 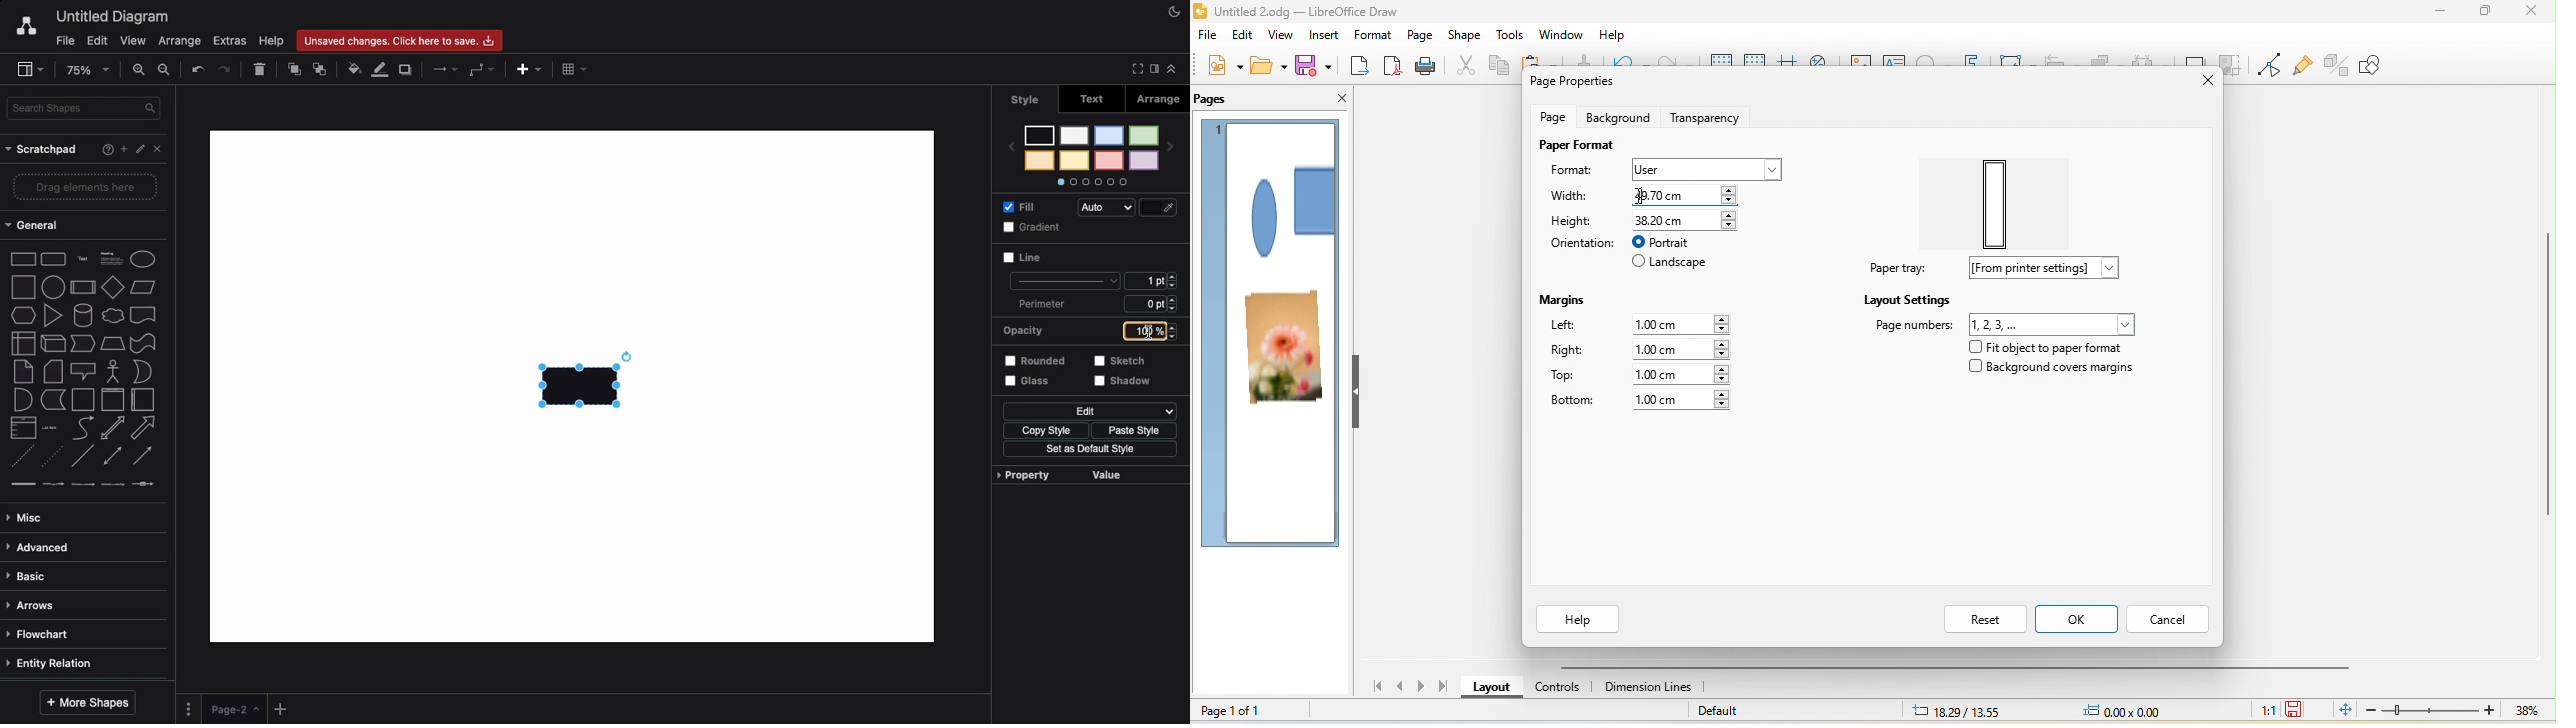 I want to click on orientation, so click(x=1582, y=245).